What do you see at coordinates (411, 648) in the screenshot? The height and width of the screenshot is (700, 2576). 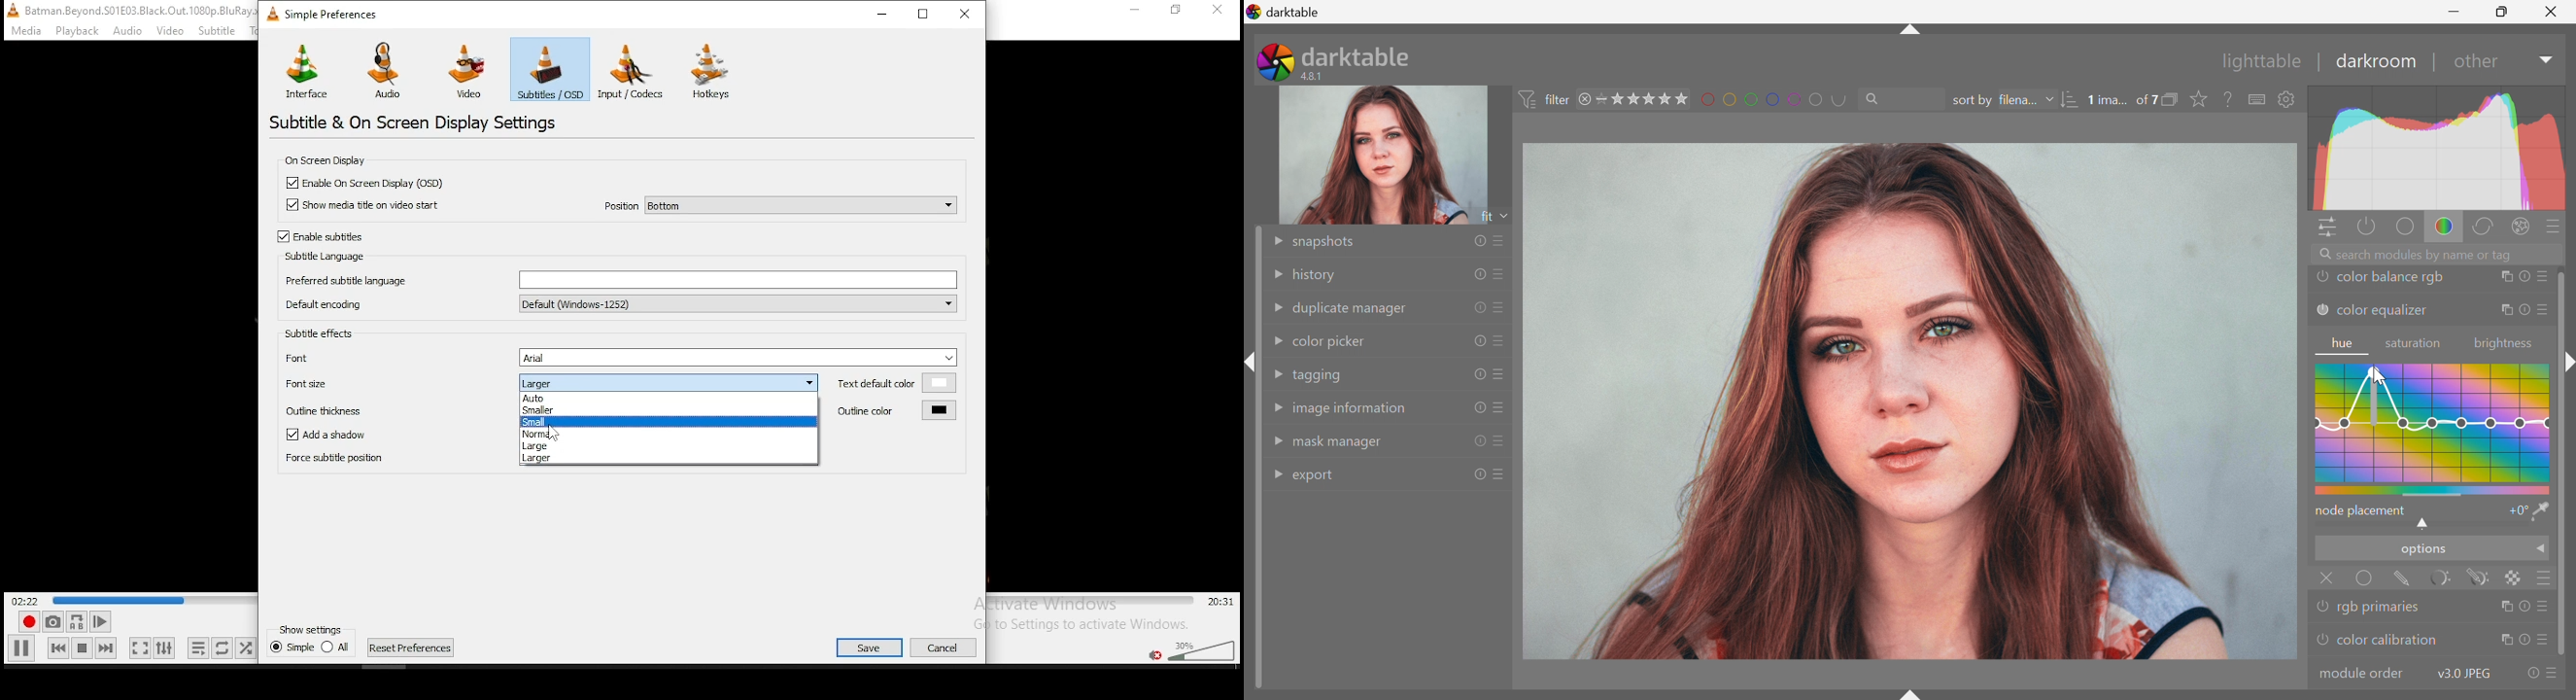 I see `next chapter` at bounding box center [411, 648].